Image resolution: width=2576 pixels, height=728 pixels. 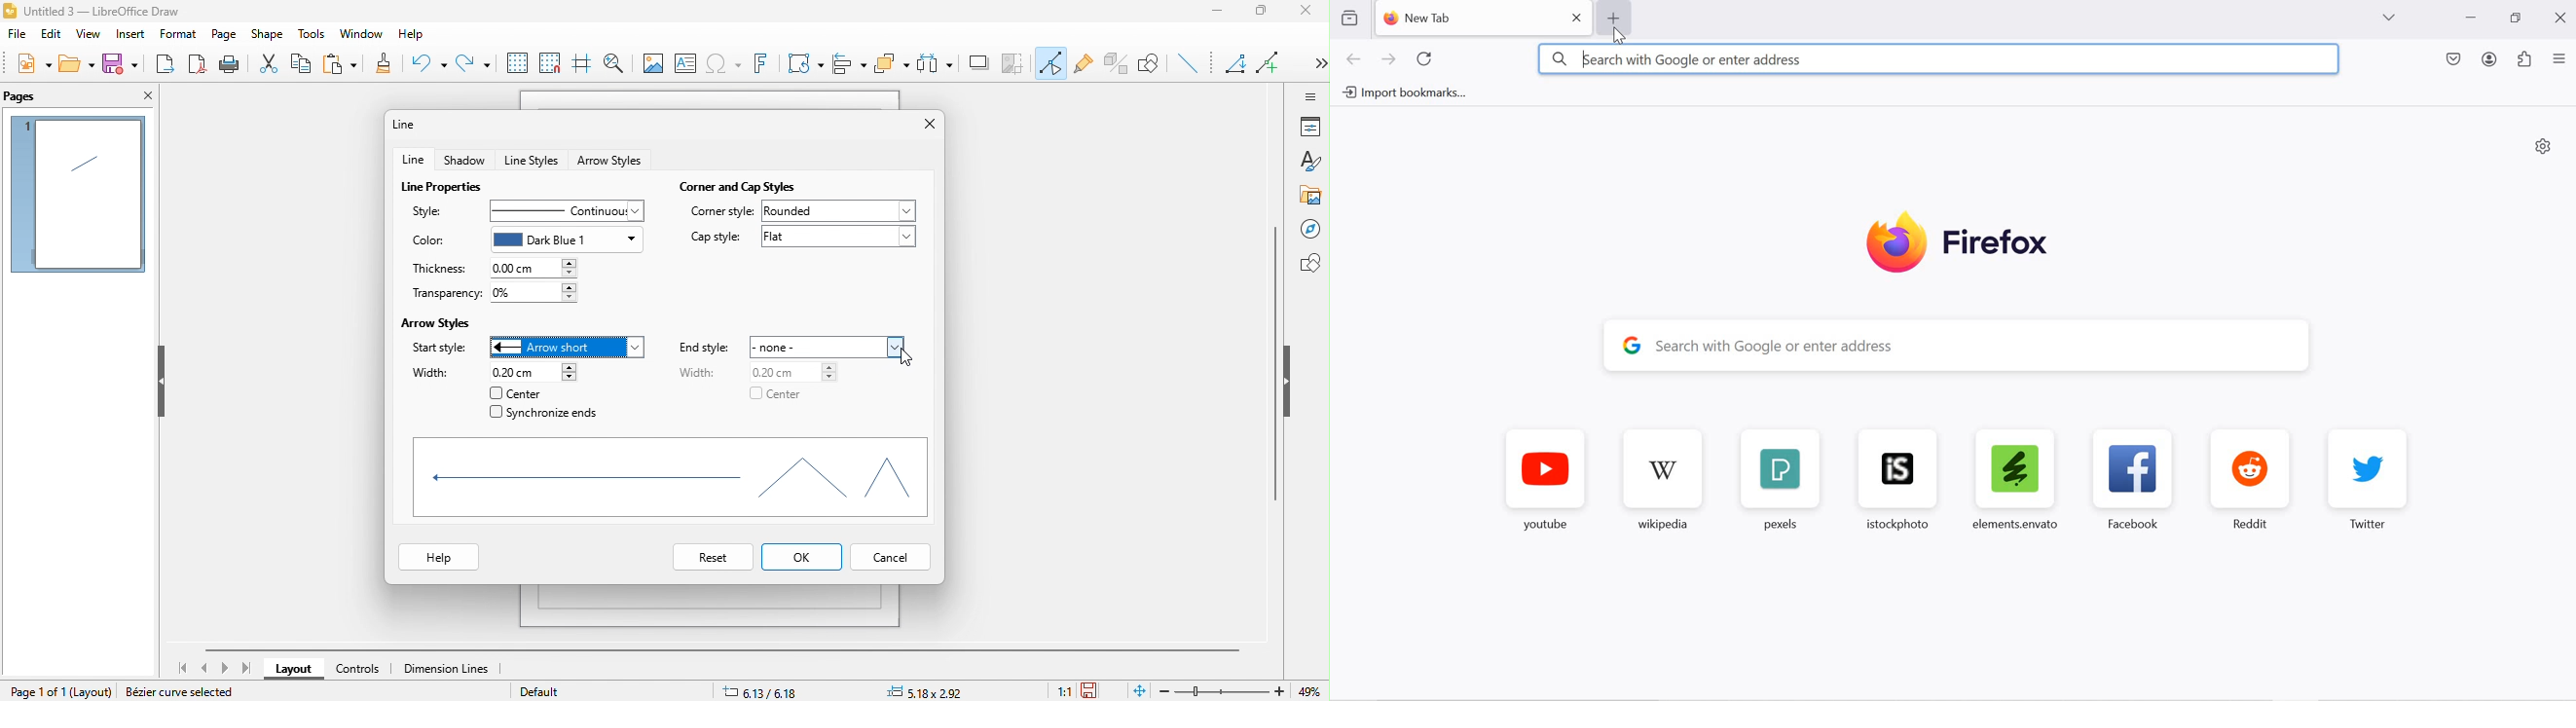 What do you see at coordinates (580, 65) in the screenshot?
I see `helpline while moving` at bounding box center [580, 65].